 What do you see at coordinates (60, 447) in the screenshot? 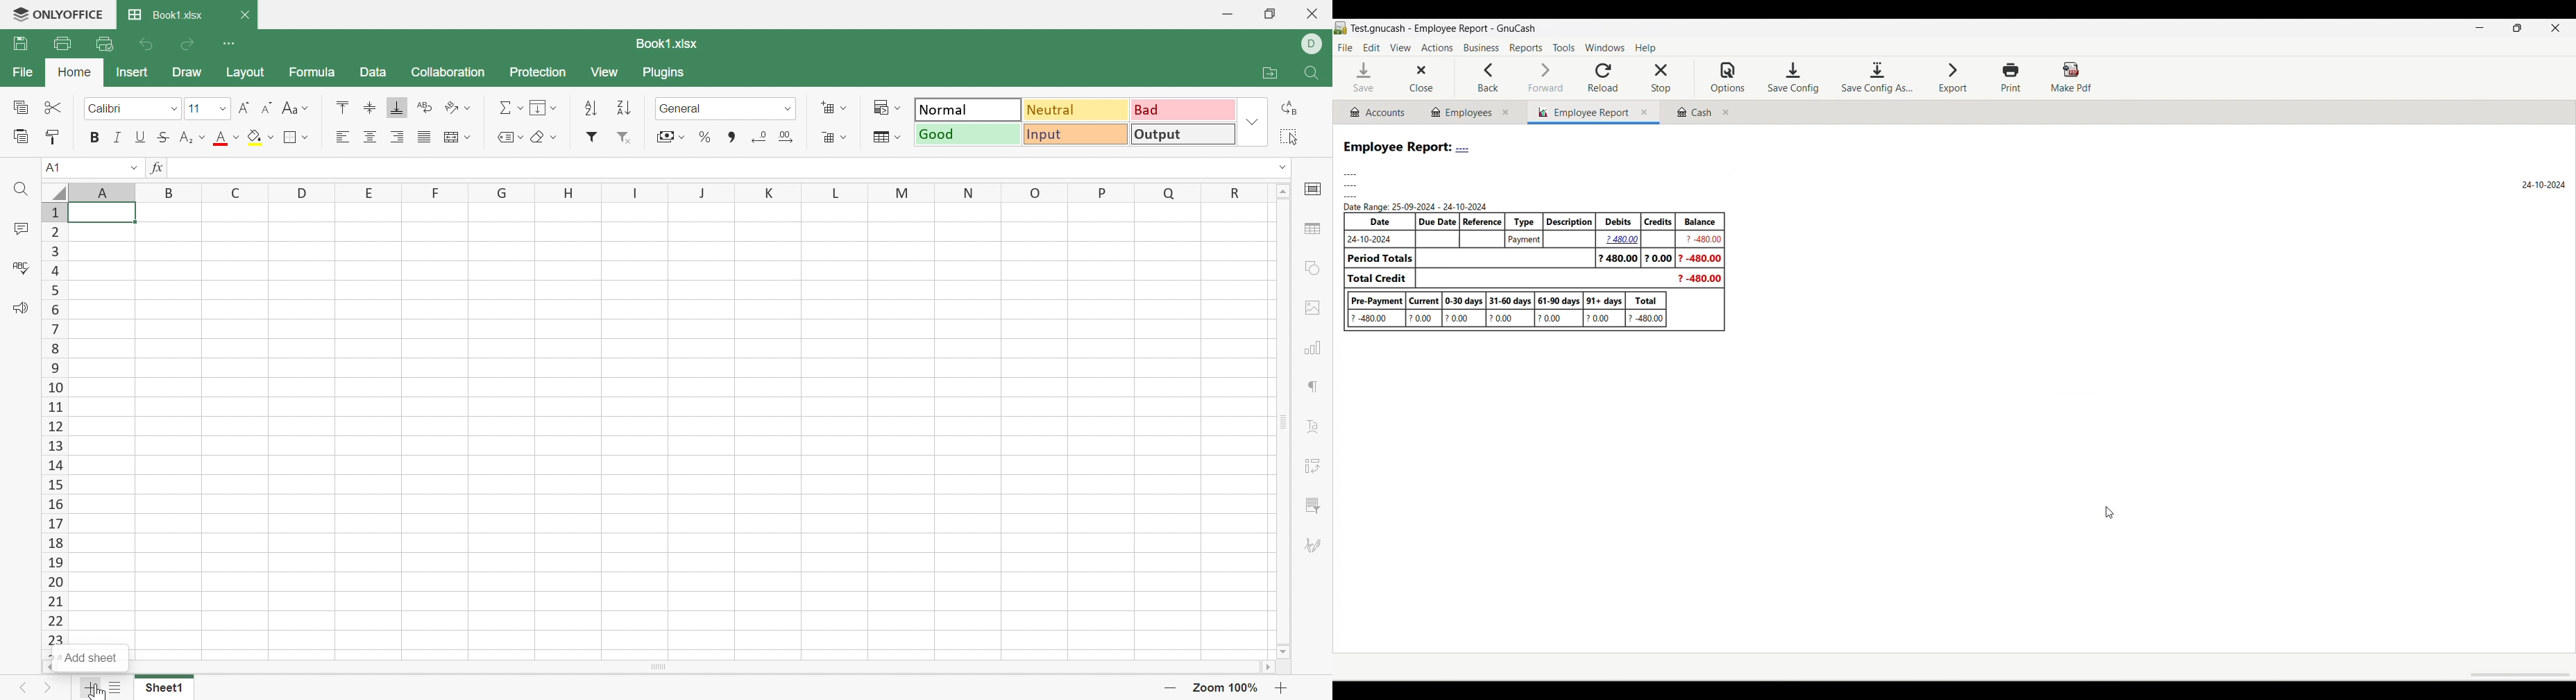
I see `13` at bounding box center [60, 447].